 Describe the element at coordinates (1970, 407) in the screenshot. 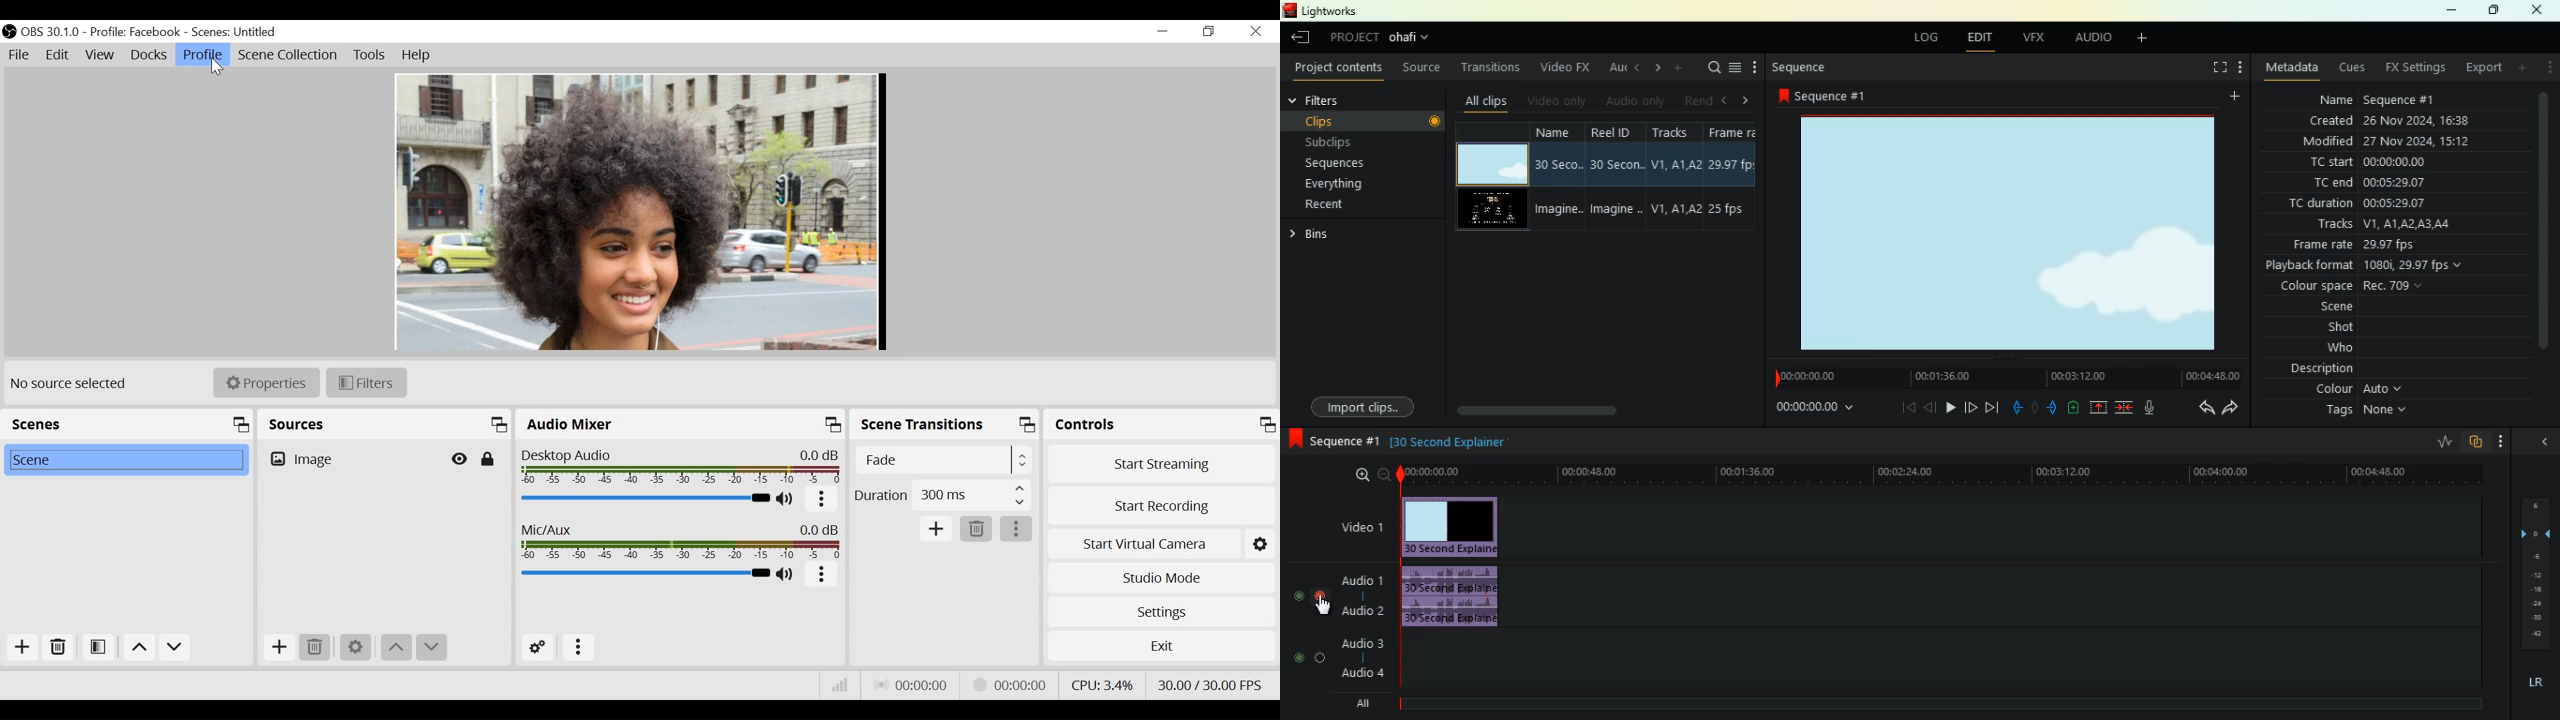

I see `forward` at that location.